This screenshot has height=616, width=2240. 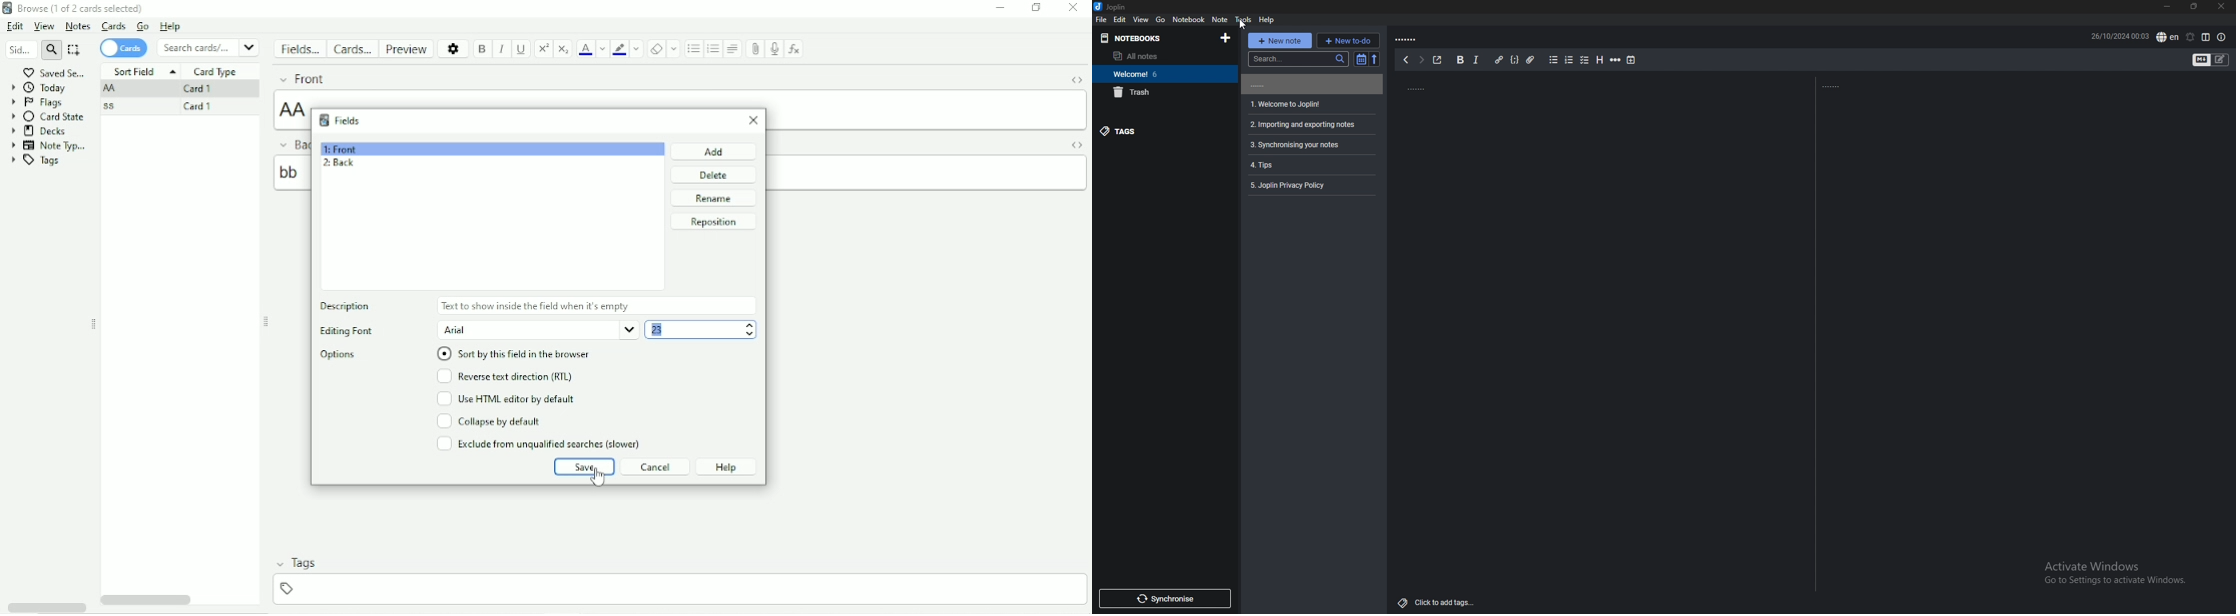 I want to click on Horizontal scrollbar, so click(x=46, y=607).